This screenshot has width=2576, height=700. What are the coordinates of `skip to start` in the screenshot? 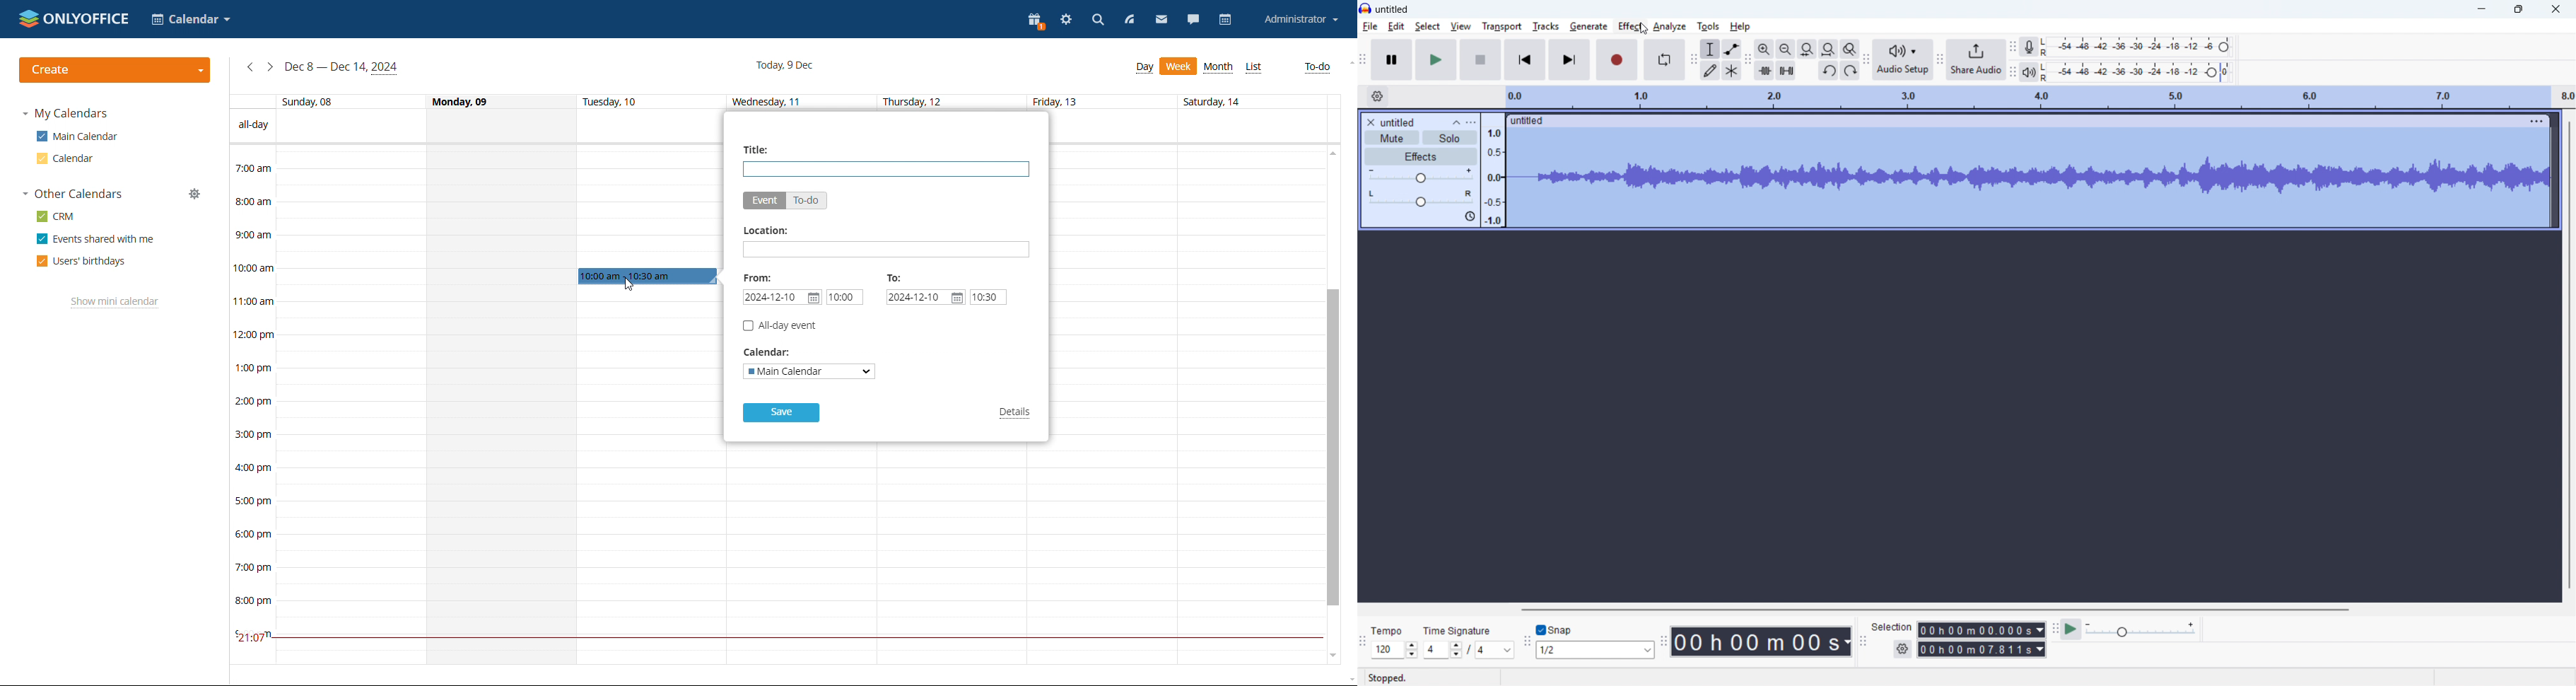 It's located at (1525, 60).